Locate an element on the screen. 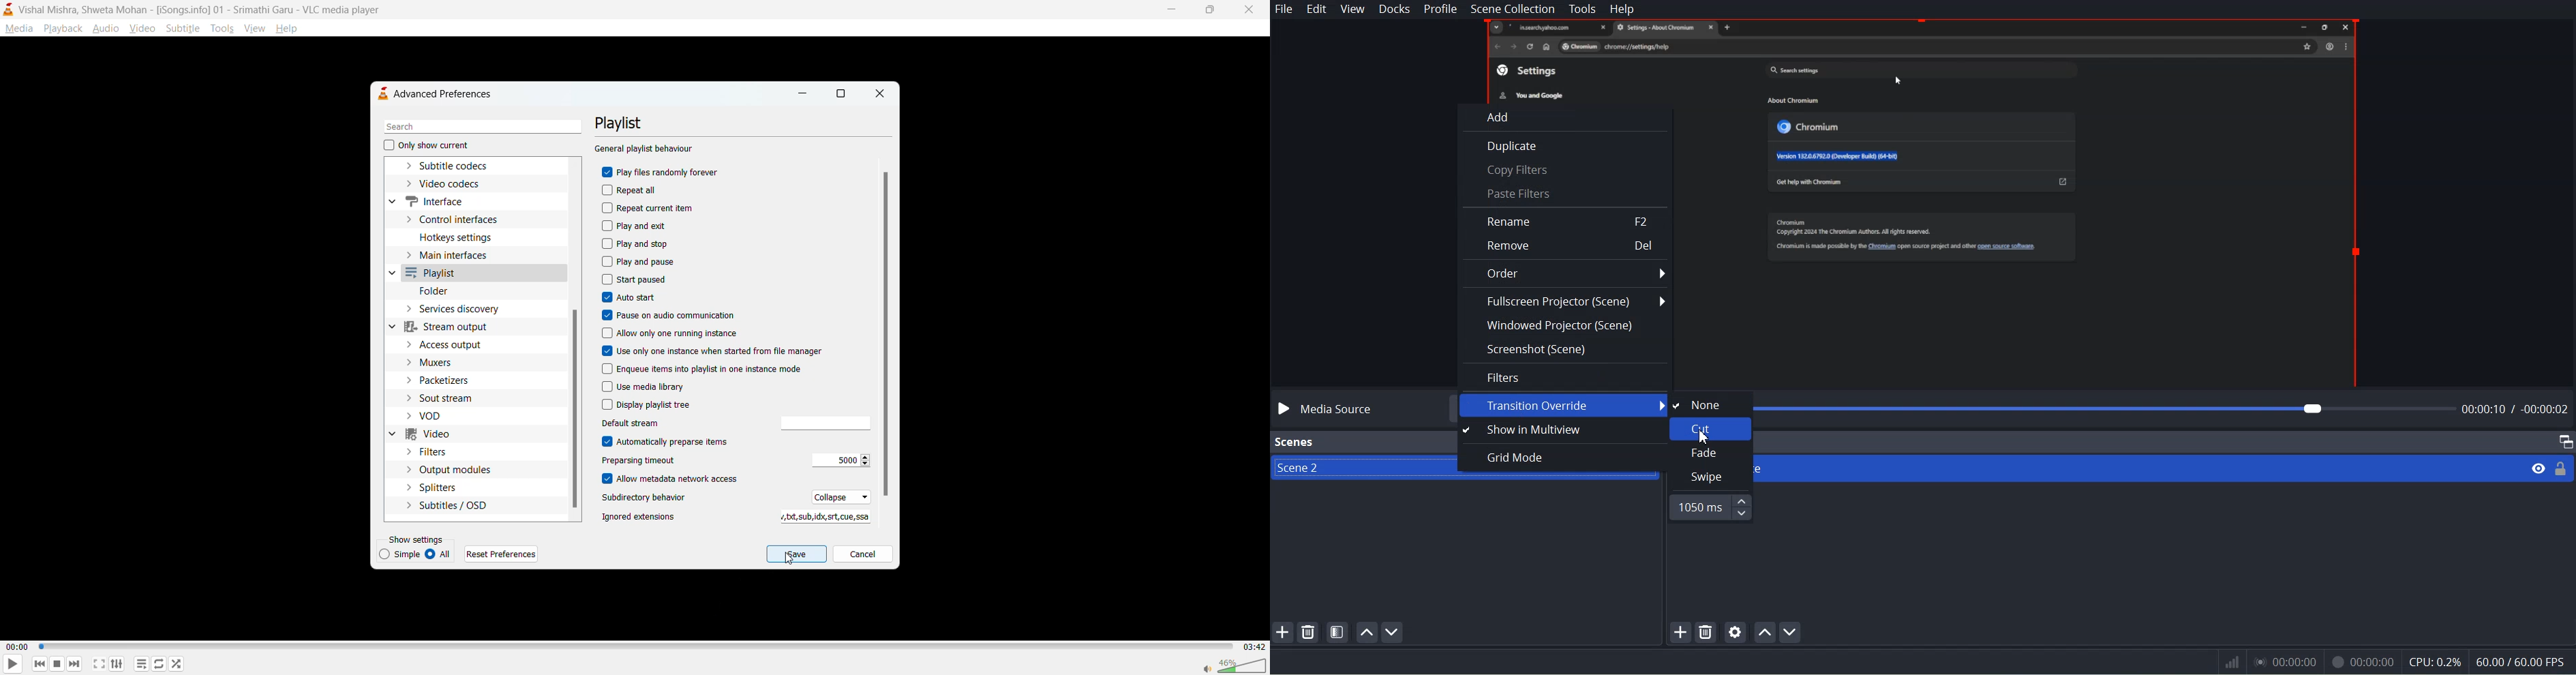 The height and width of the screenshot is (700, 2576). repeat current time is located at coordinates (652, 208).